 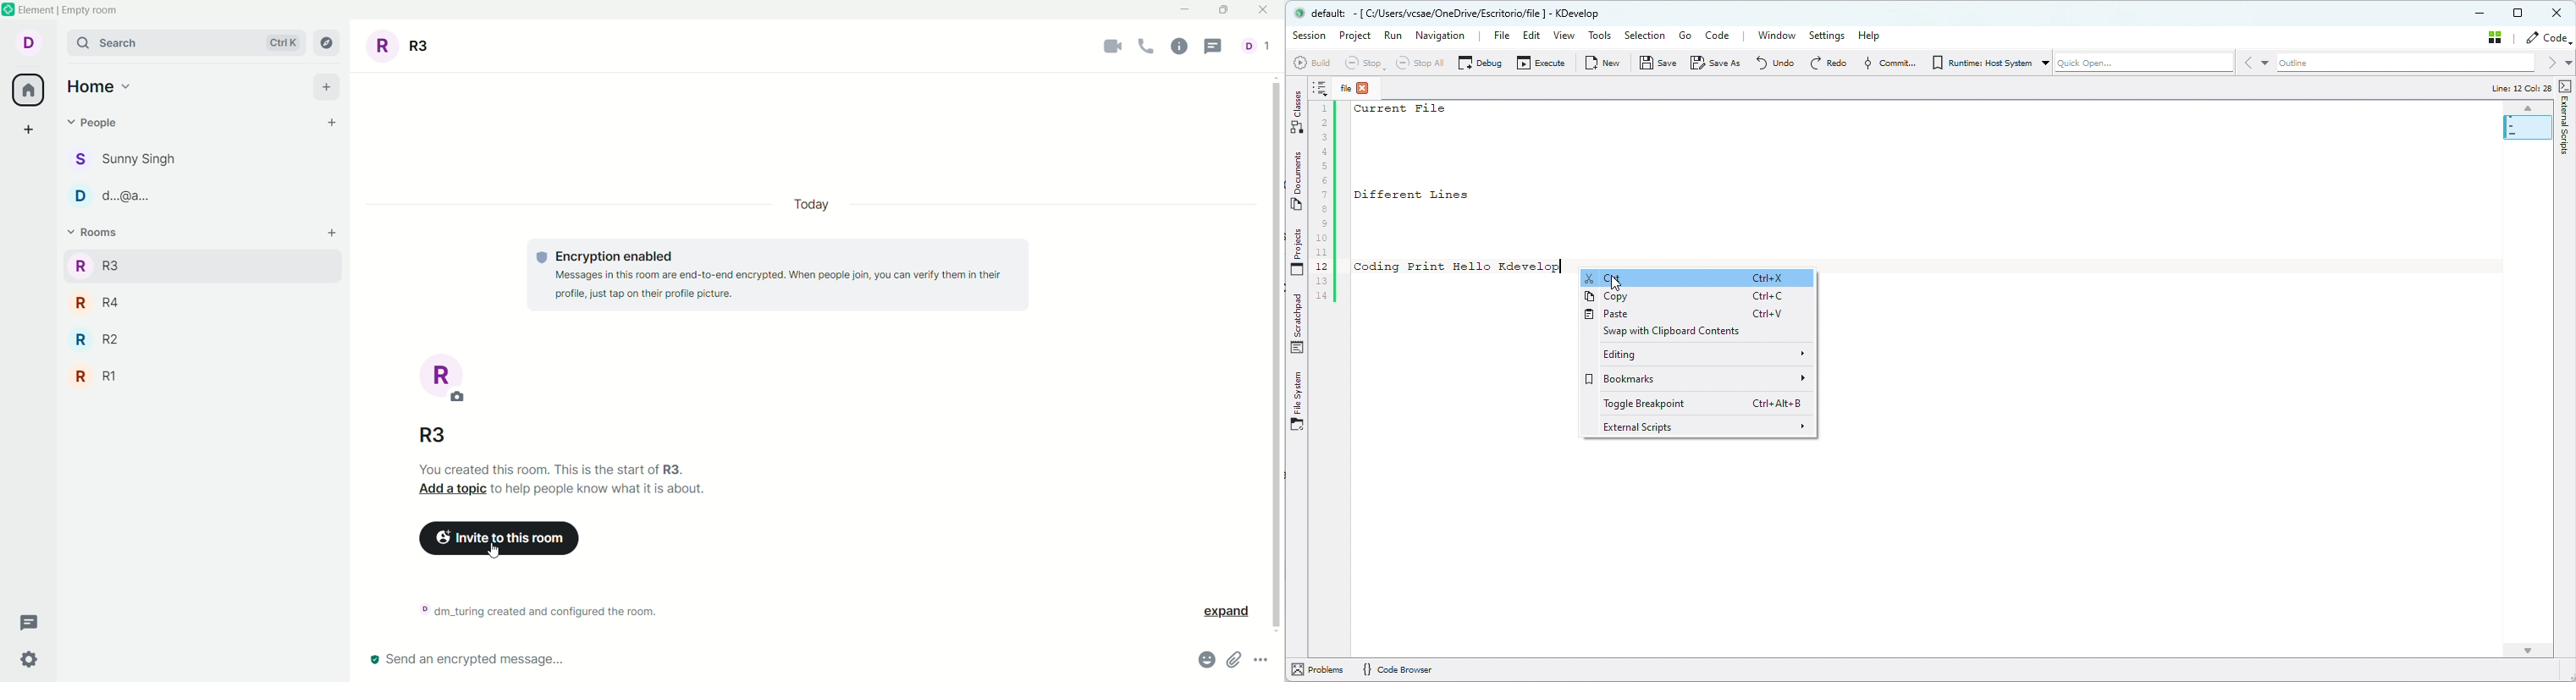 I want to click on R, so click(x=451, y=377).